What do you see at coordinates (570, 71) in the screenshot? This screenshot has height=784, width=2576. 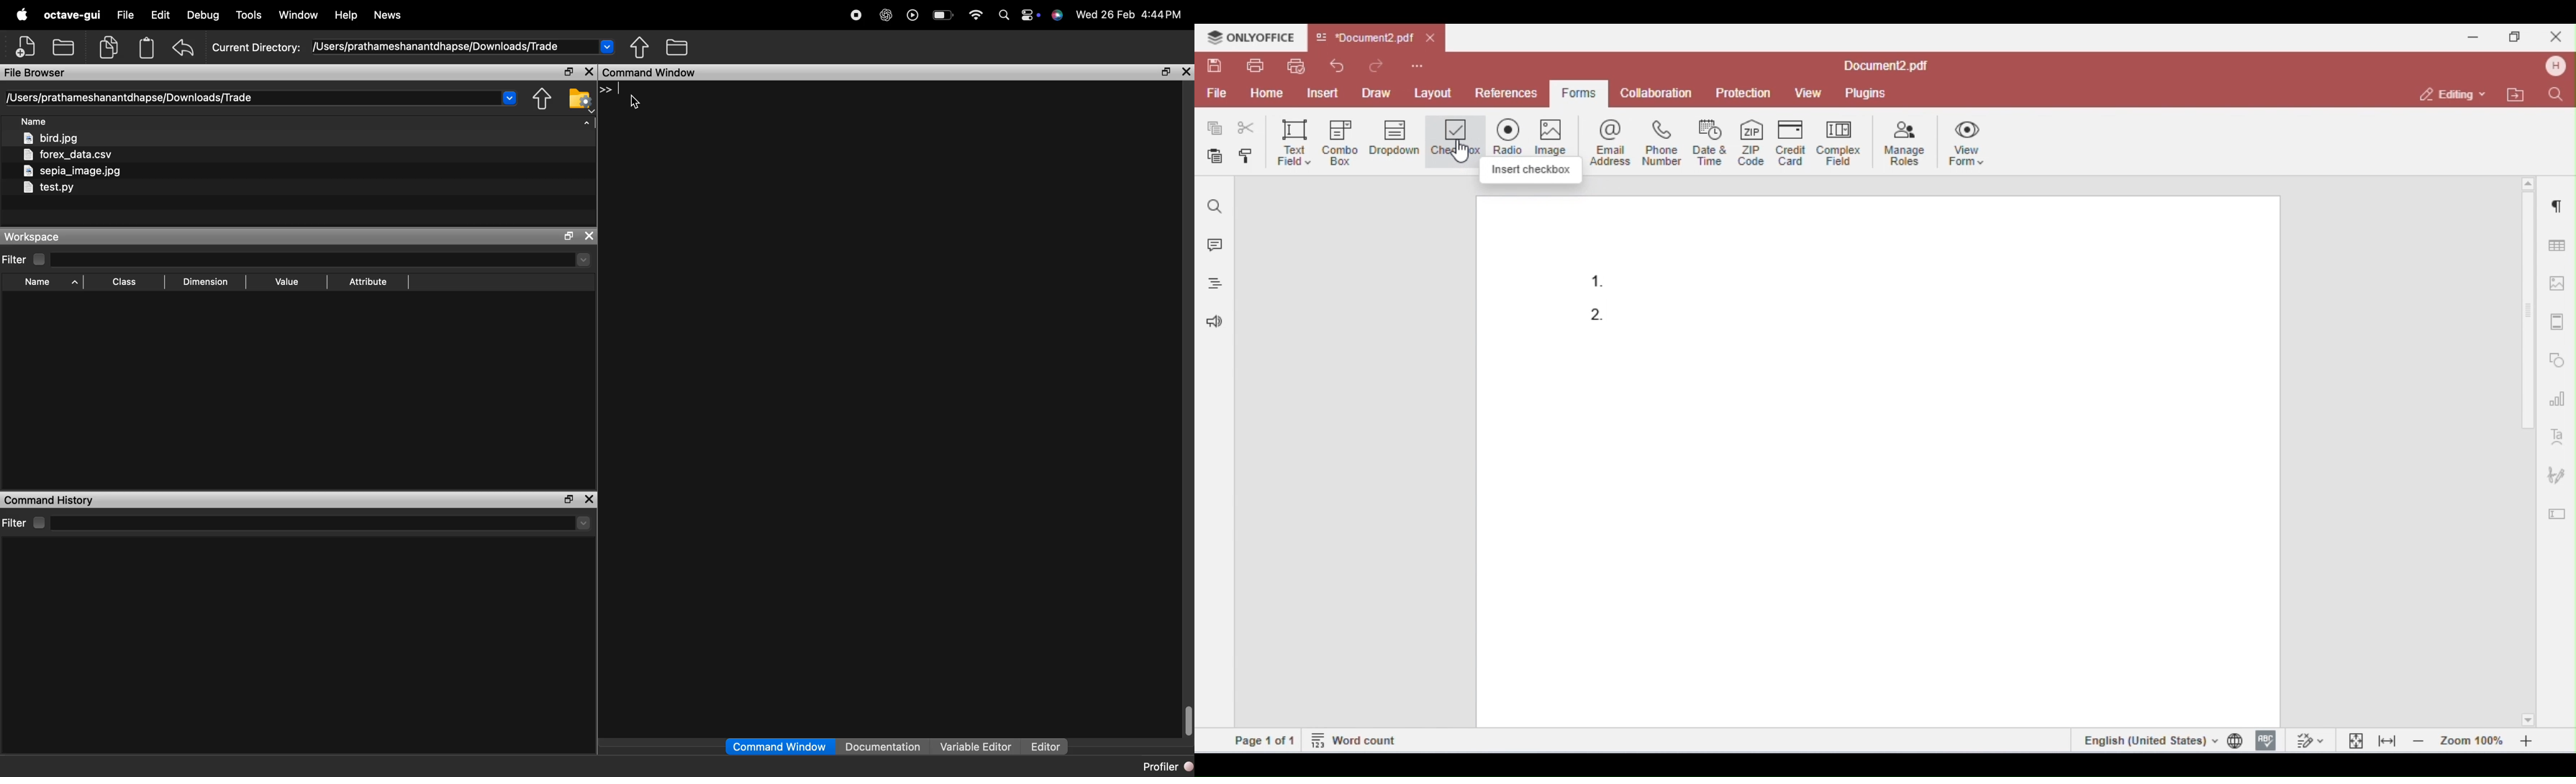 I see `open in separate window` at bounding box center [570, 71].